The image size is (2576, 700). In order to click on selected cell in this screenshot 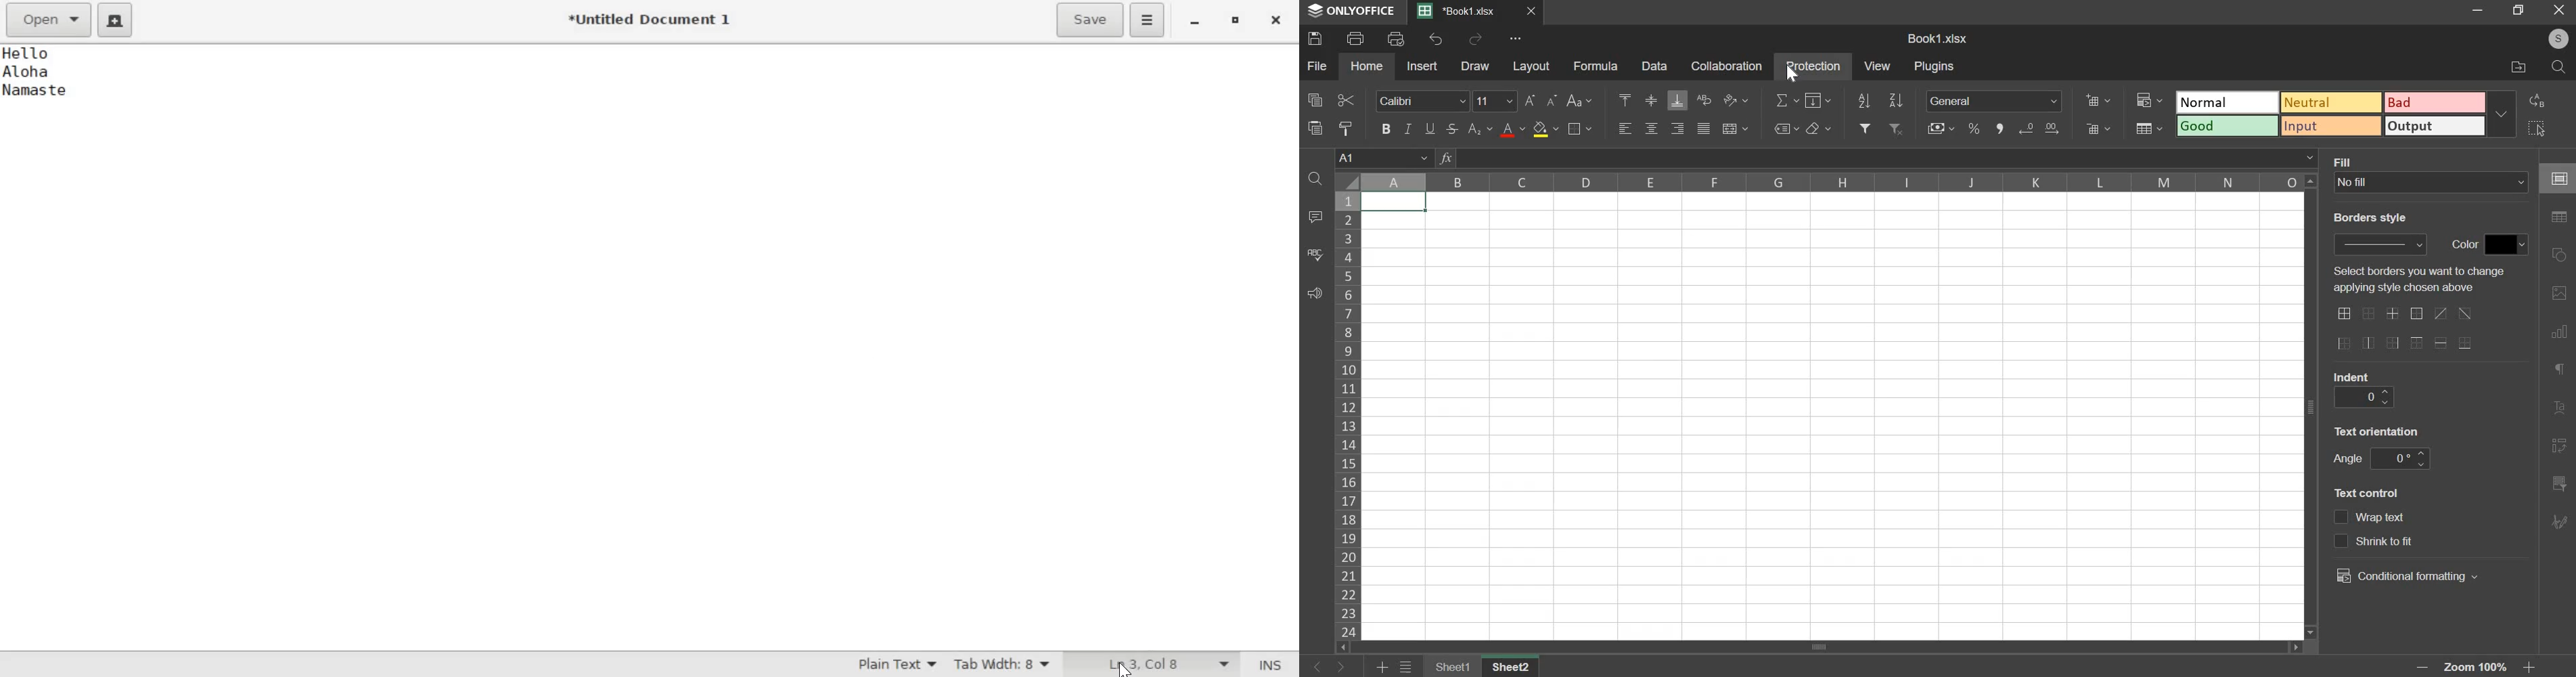, I will do `click(1394, 202)`.